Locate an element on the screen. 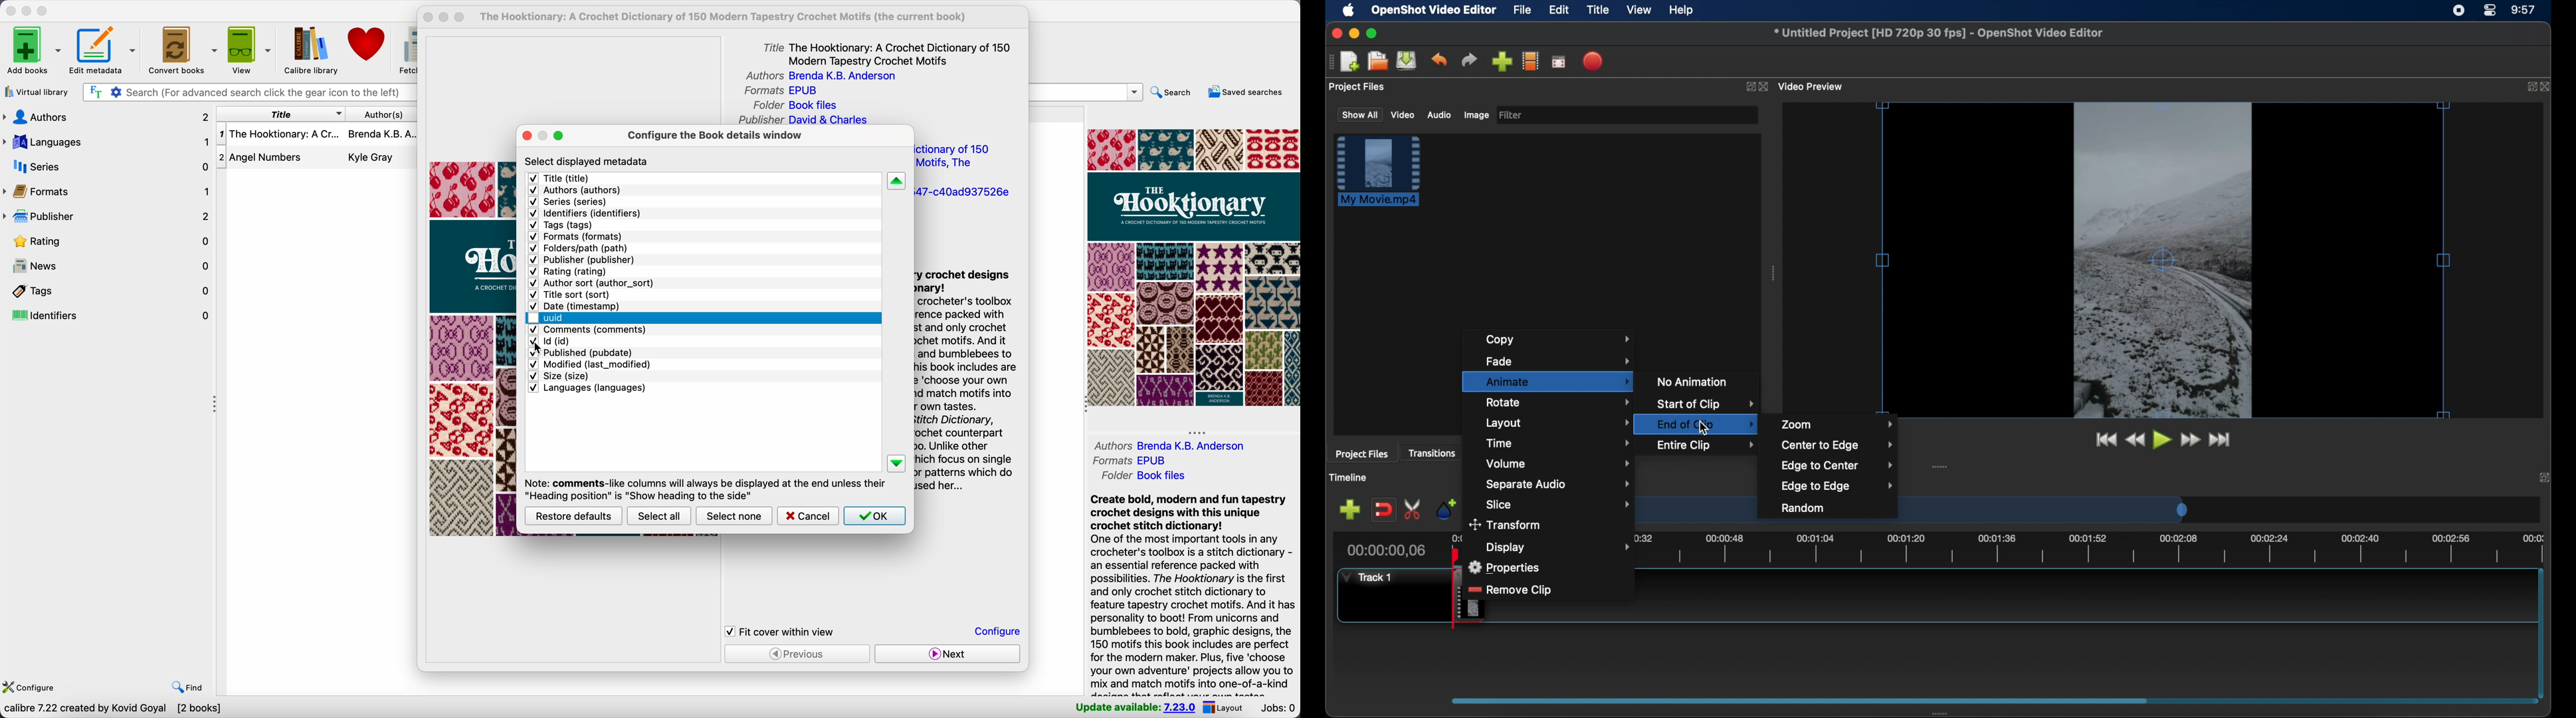 The width and height of the screenshot is (2576, 728). book cover preview is located at coordinates (1192, 267).